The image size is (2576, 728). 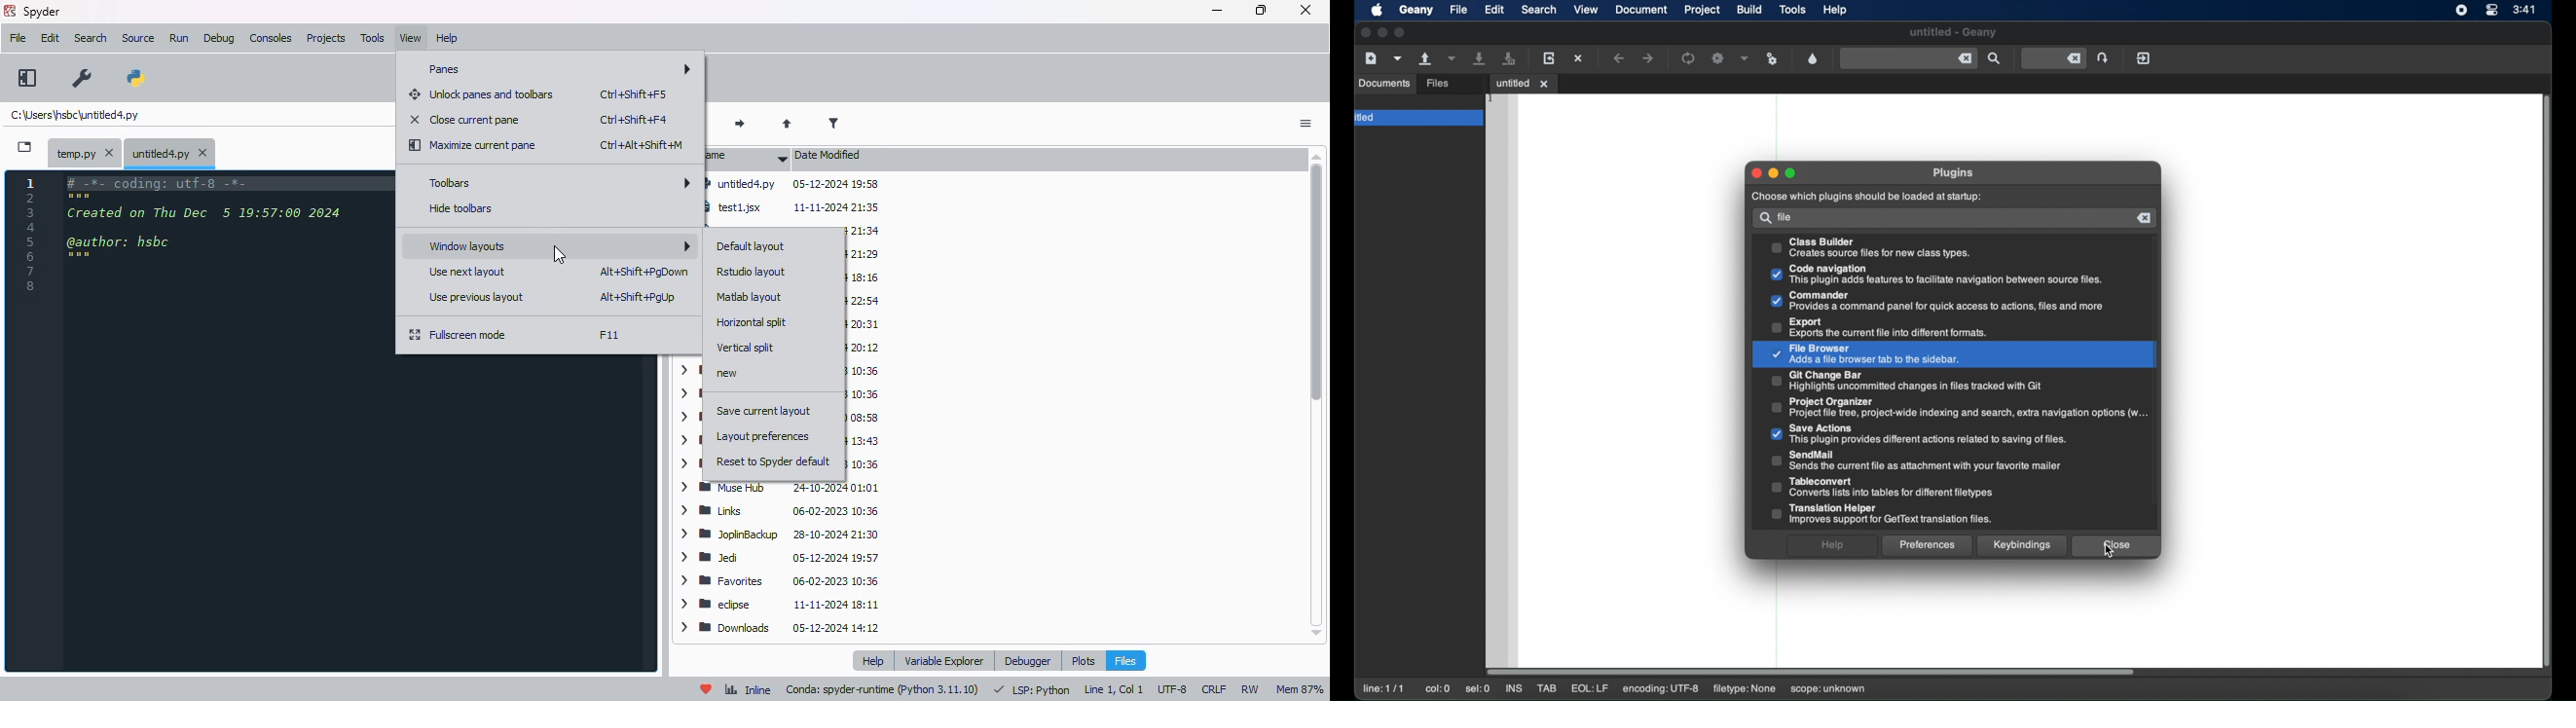 What do you see at coordinates (464, 119) in the screenshot?
I see `close current pane` at bounding box center [464, 119].